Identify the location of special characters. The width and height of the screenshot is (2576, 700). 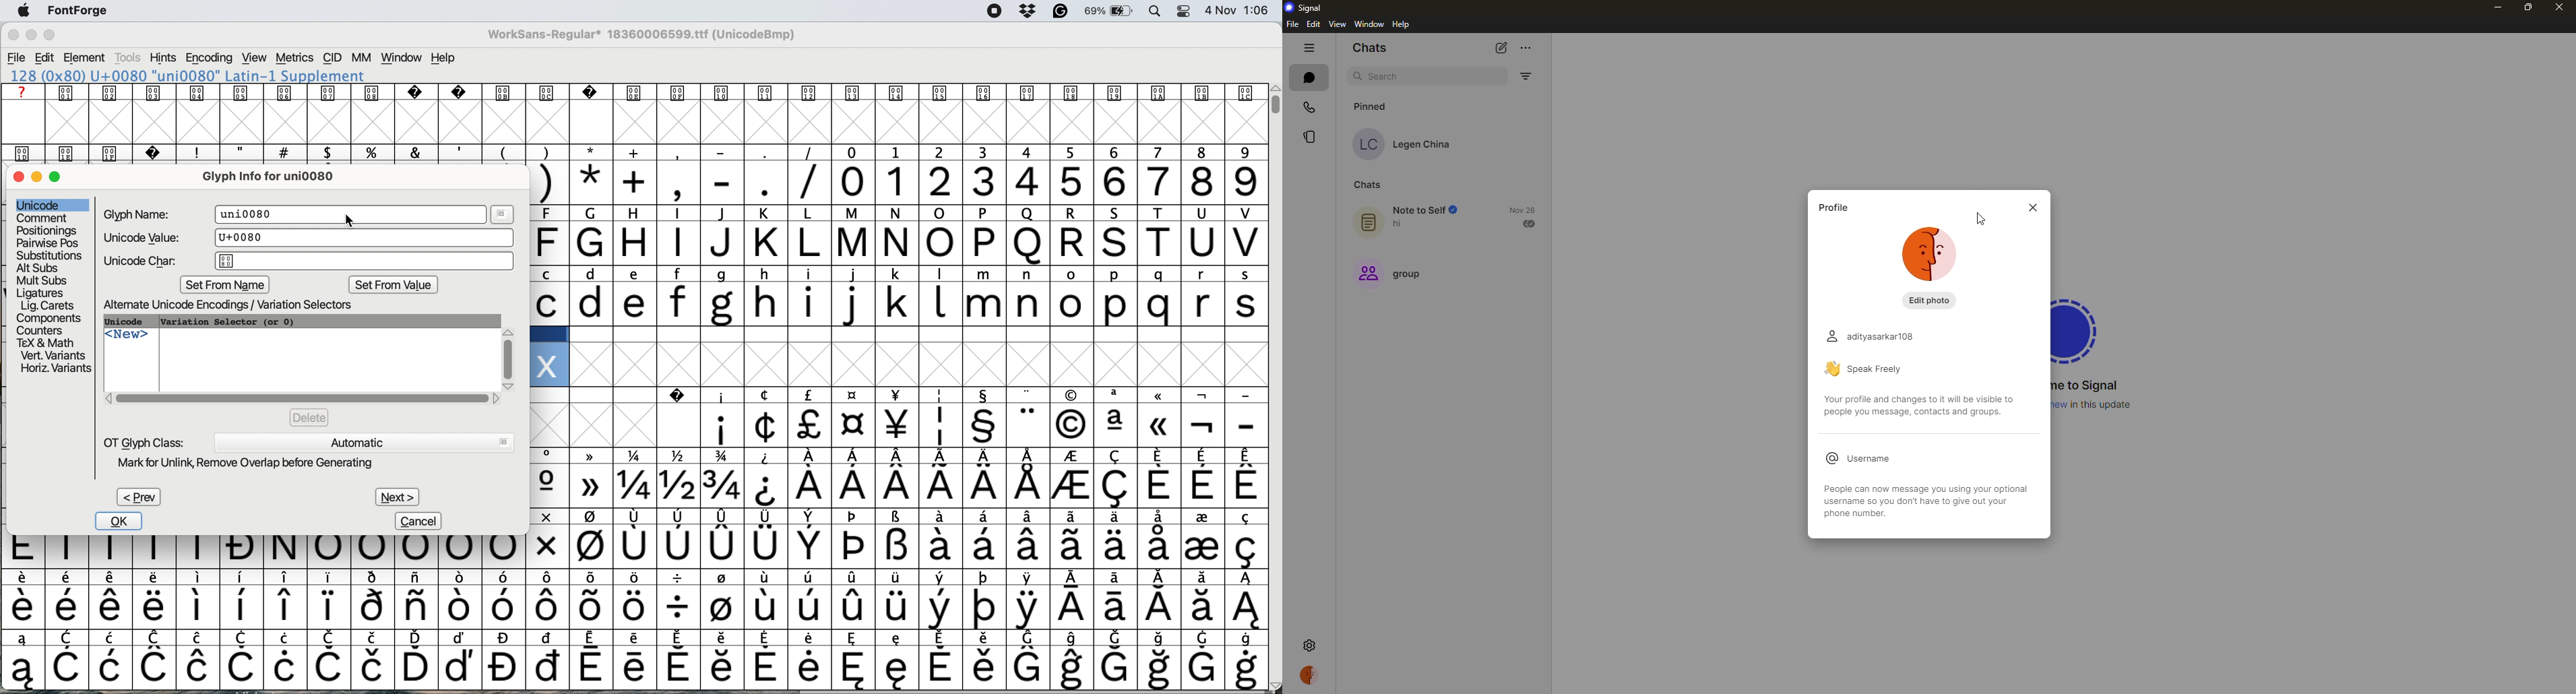
(678, 182).